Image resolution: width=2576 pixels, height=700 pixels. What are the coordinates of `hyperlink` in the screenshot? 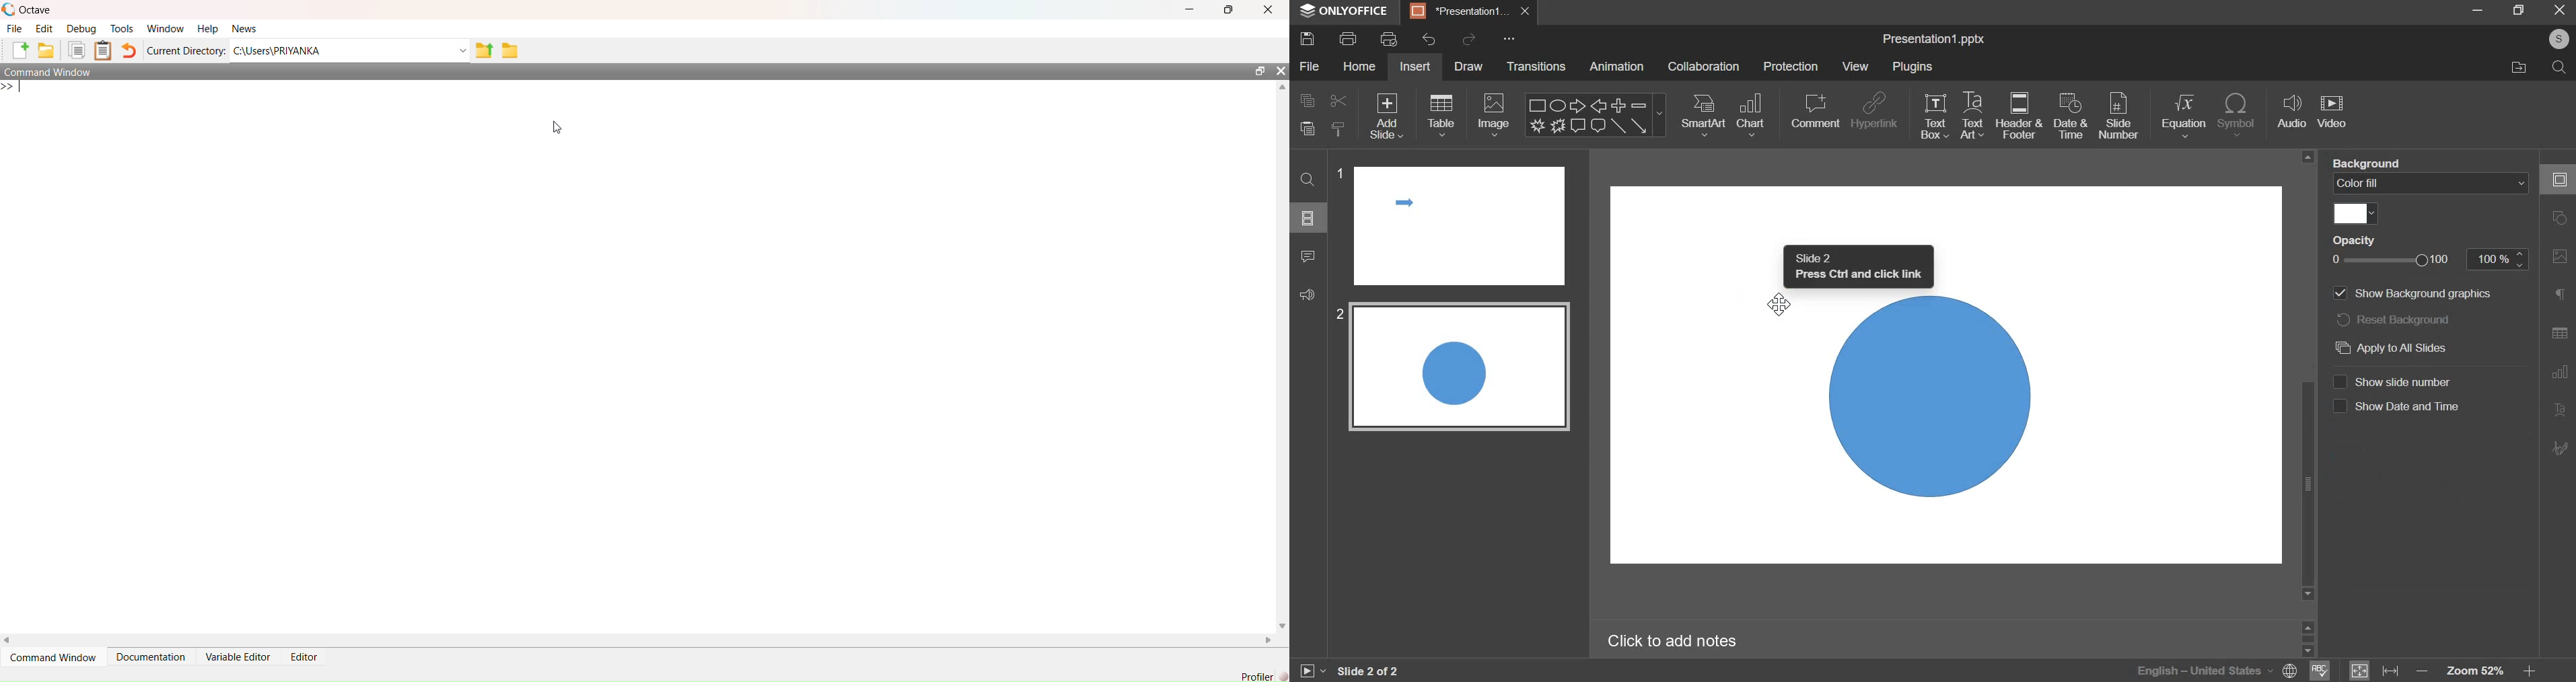 It's located at (1874, 112).